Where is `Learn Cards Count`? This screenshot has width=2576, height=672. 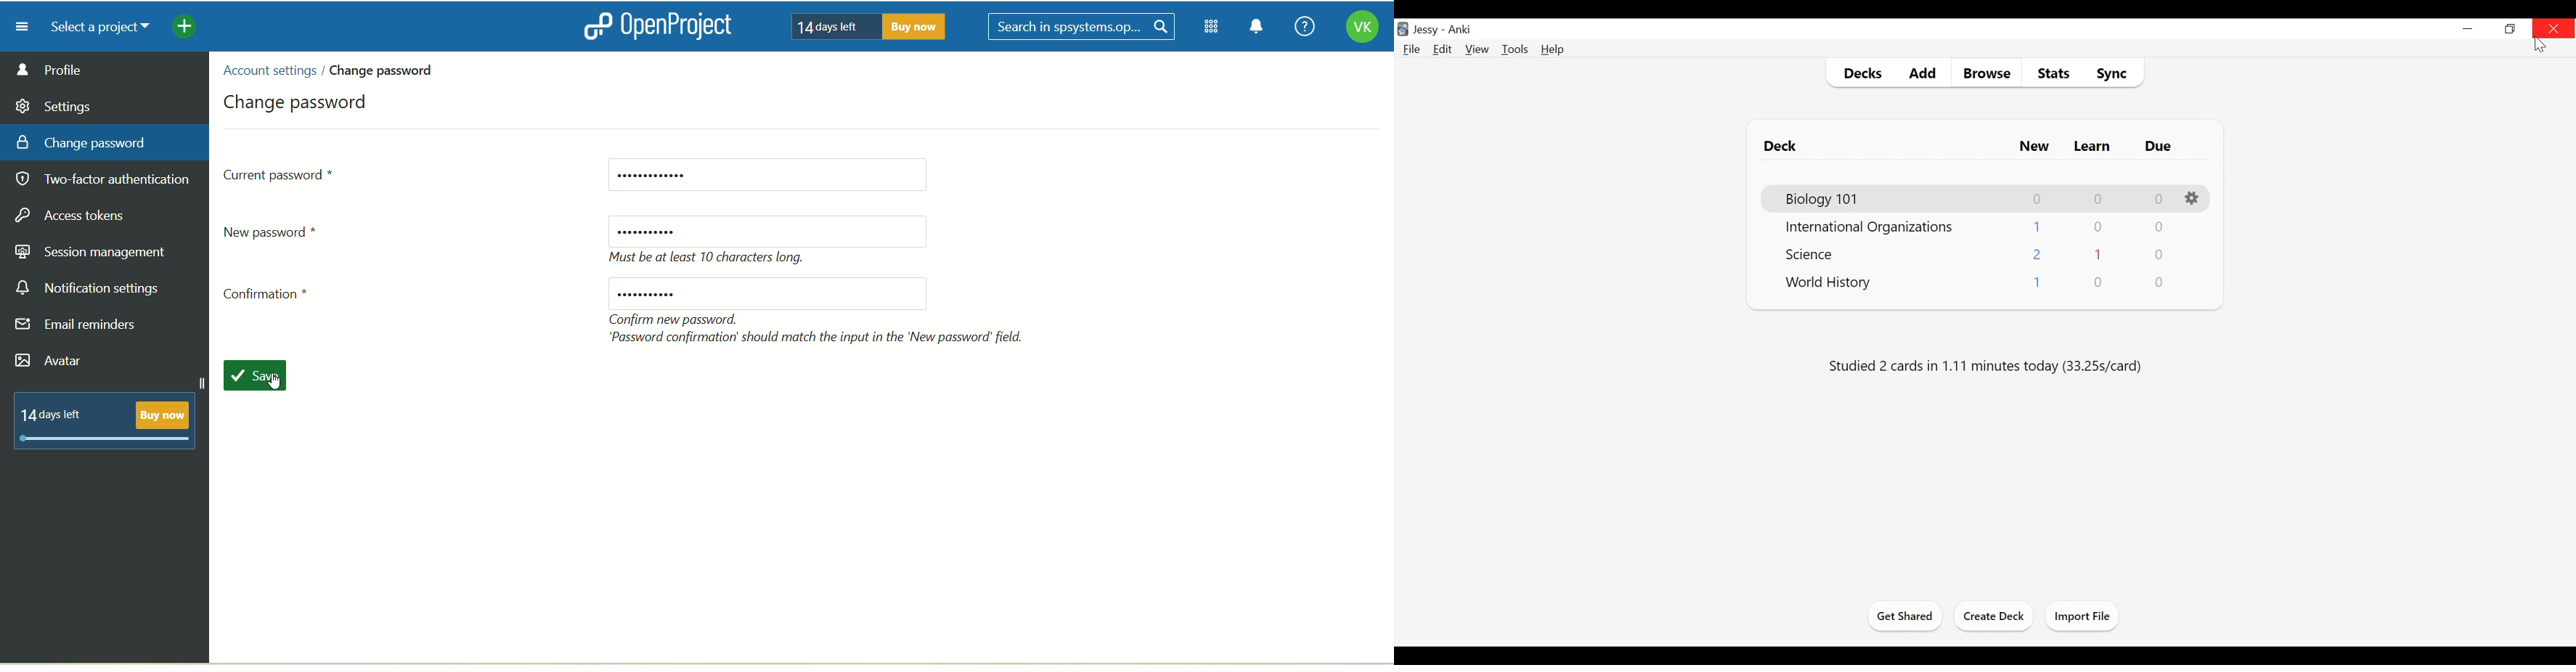 Learn Cards Count is located at coordinates (2099, 255).